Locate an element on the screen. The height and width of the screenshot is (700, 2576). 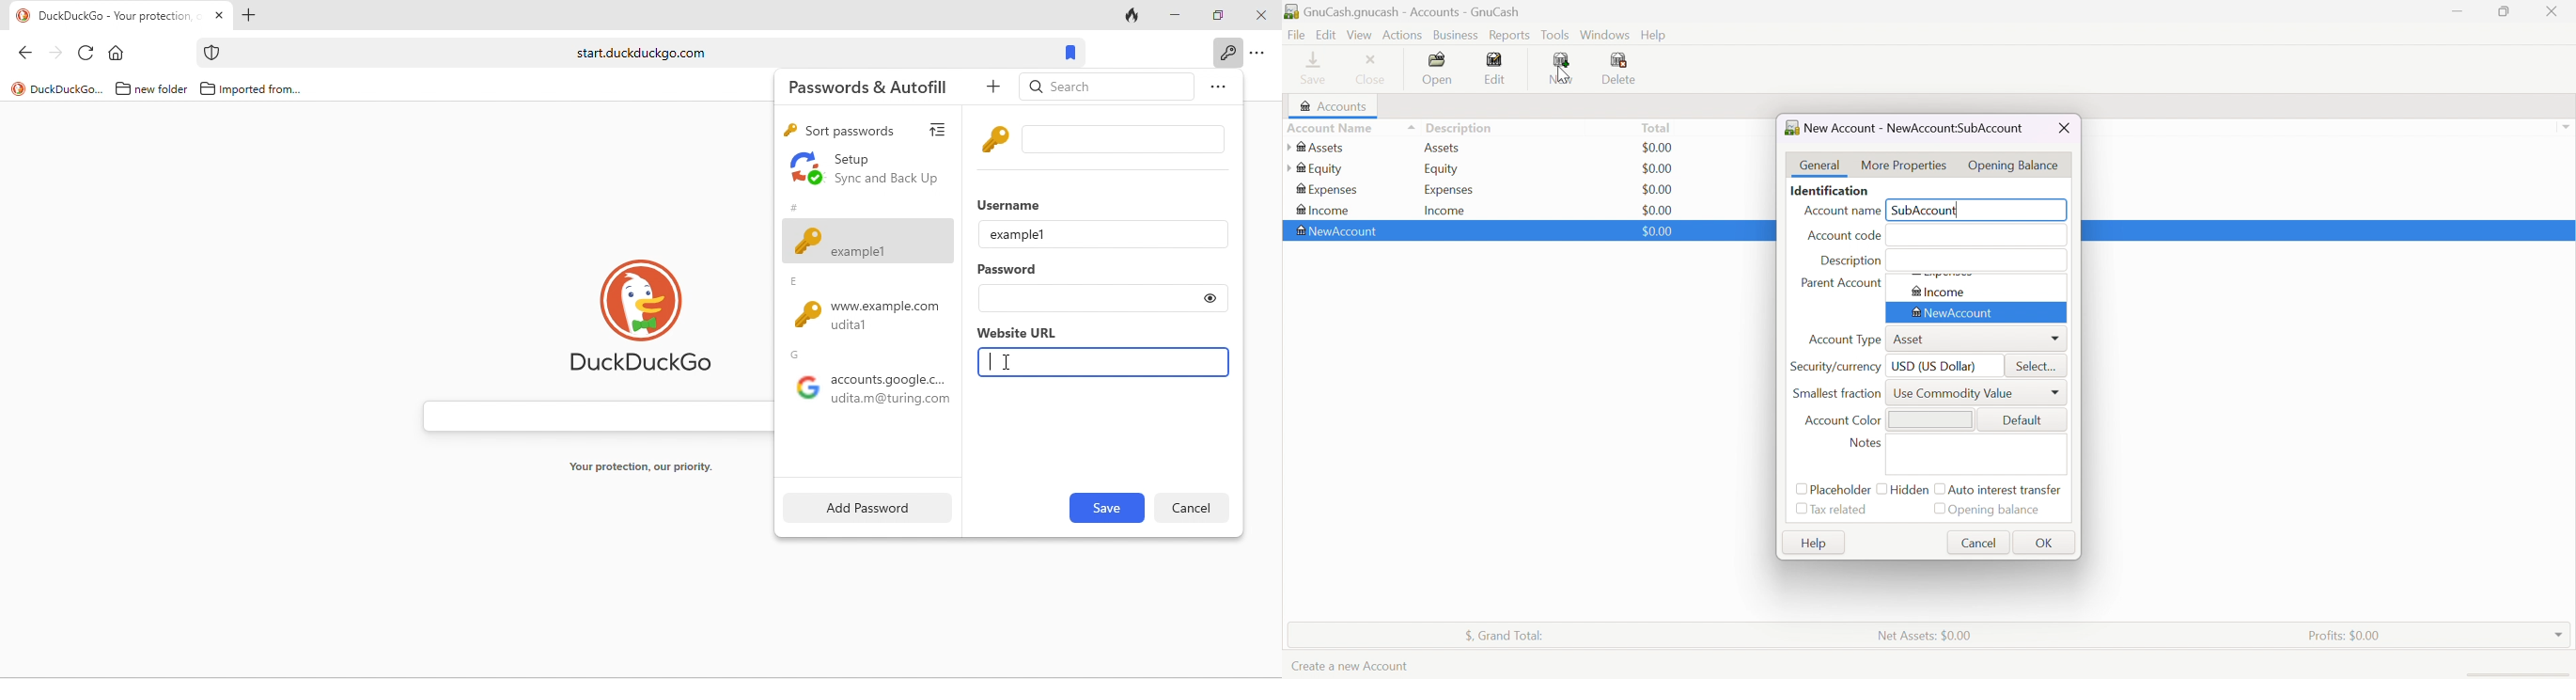
folder icon is located at coordinates (208, 88).